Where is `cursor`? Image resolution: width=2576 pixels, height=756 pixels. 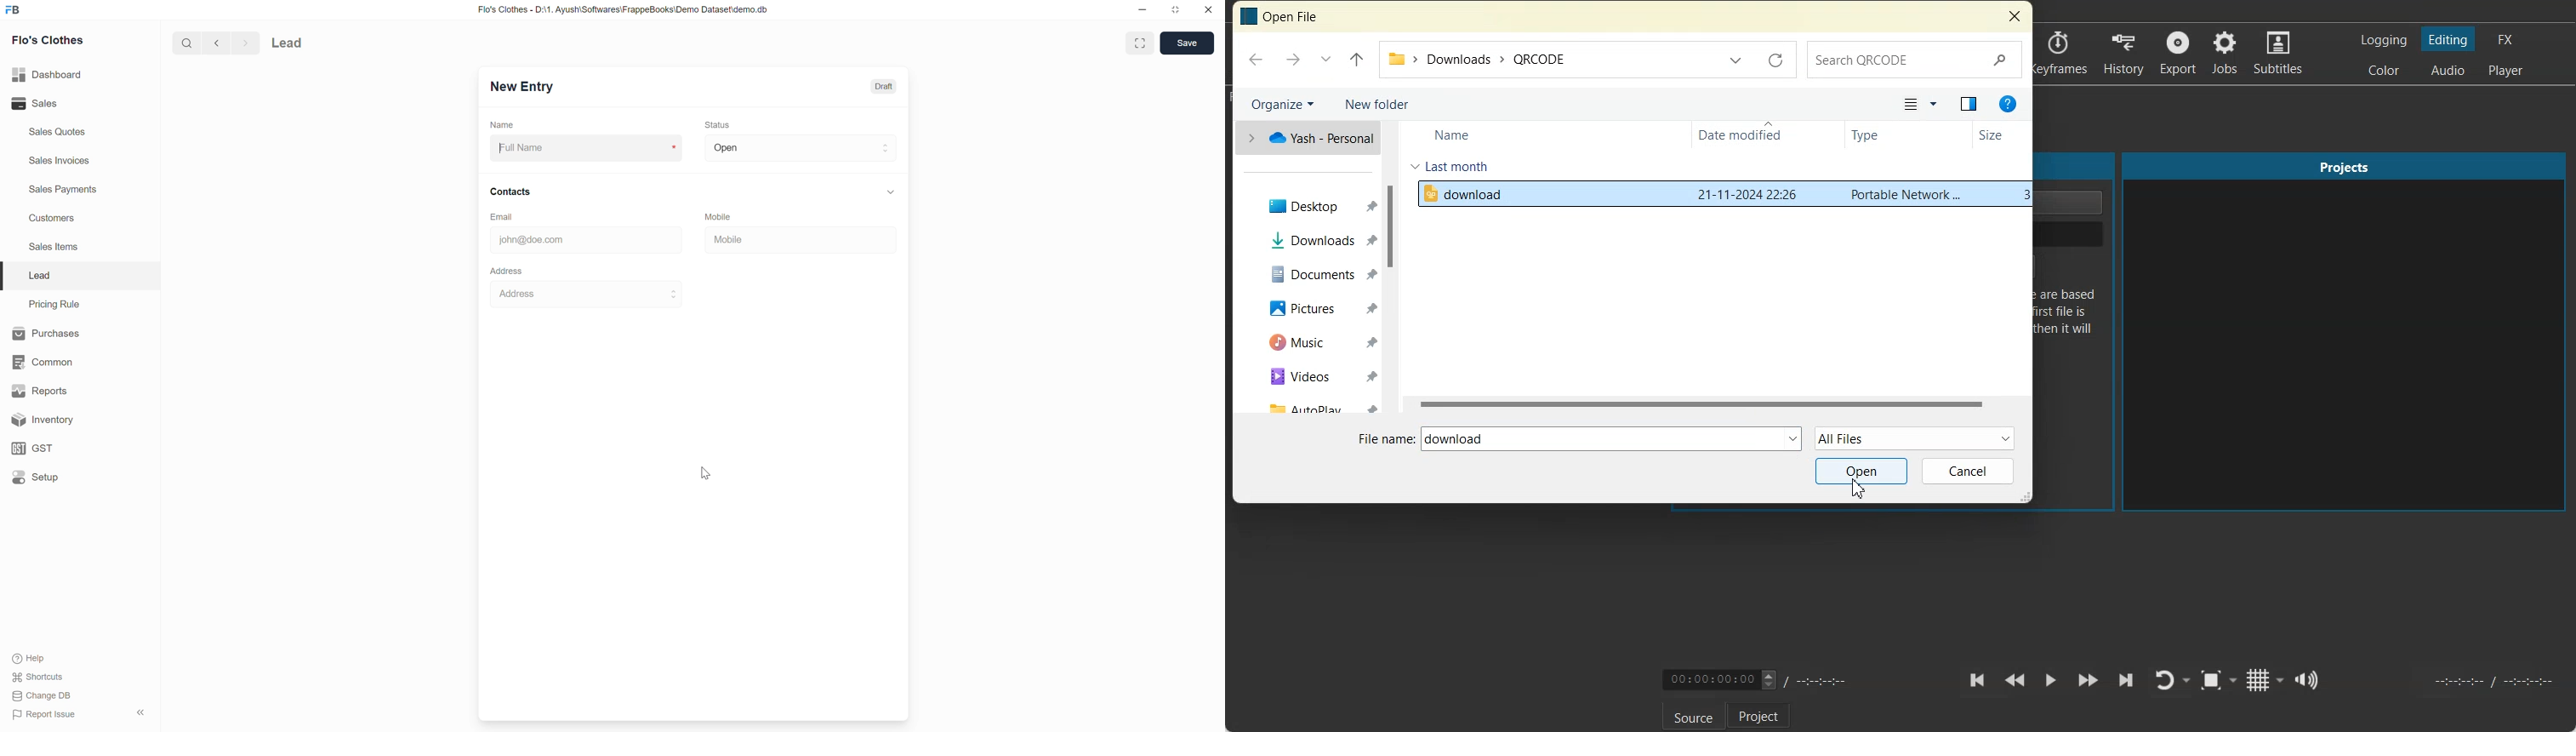 cursor is located at coordinates (501, 148).